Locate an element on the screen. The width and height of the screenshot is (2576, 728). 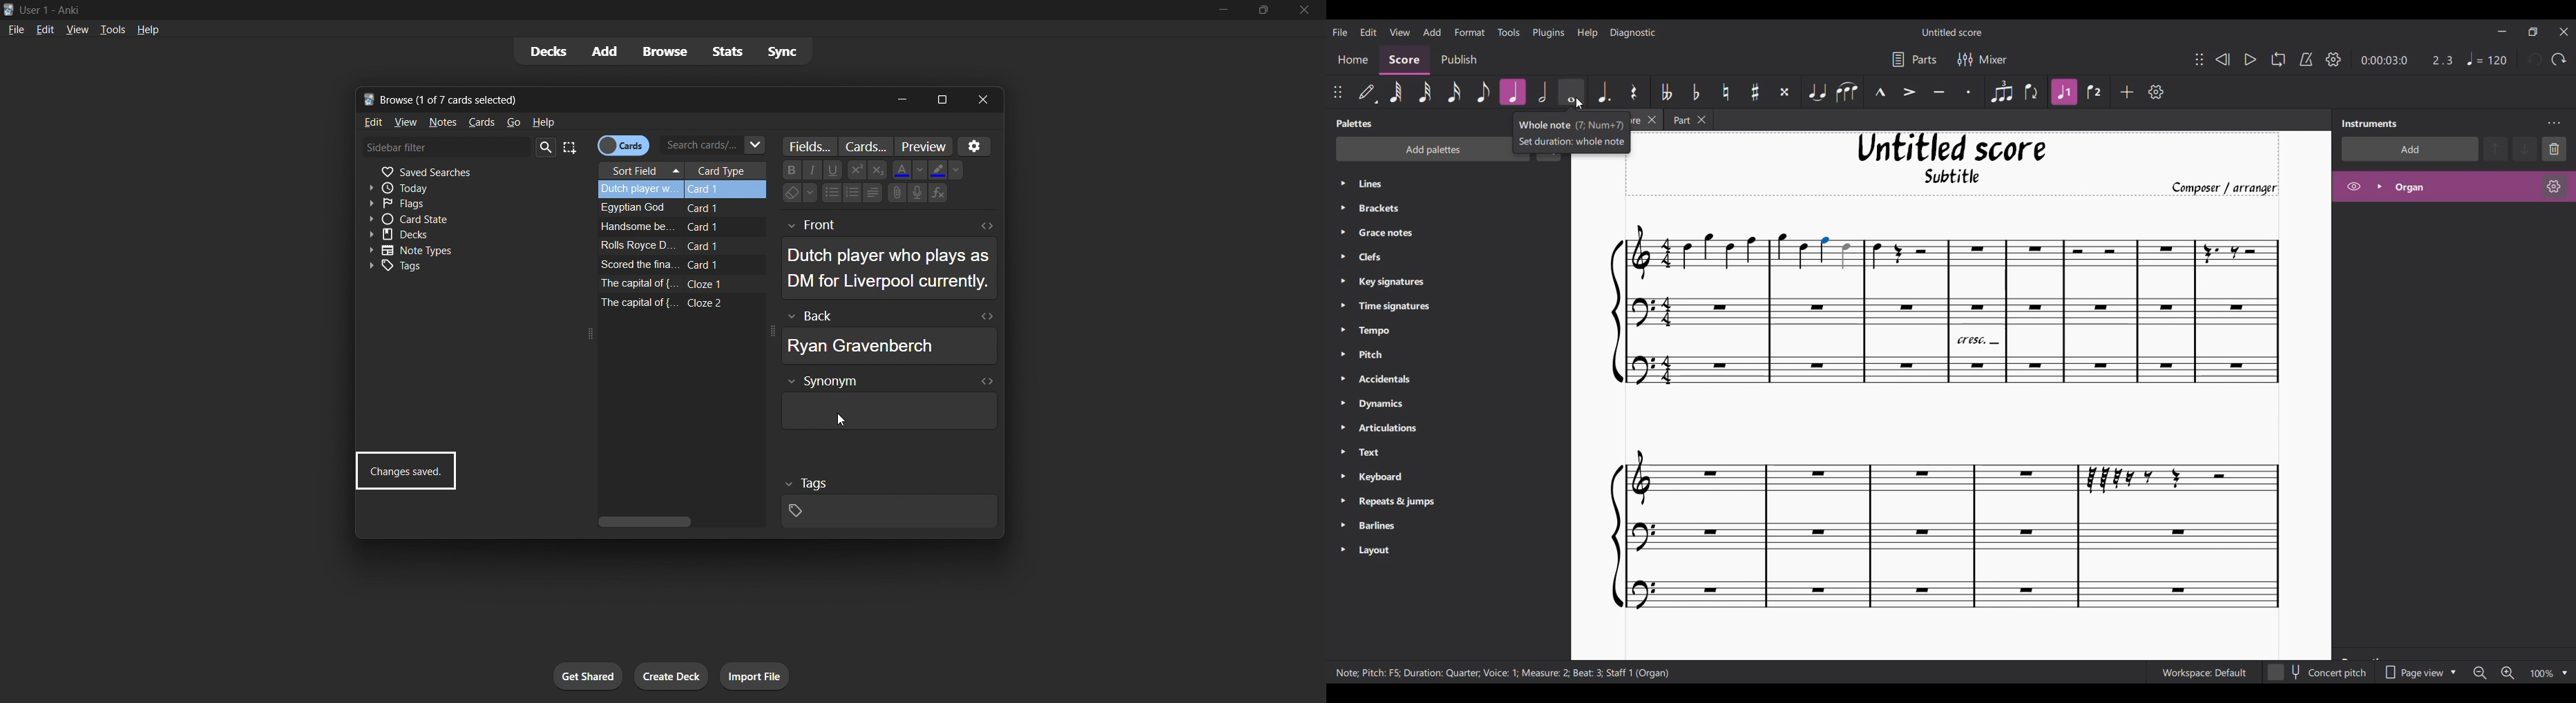
Power is located at coordinates (856, 168).